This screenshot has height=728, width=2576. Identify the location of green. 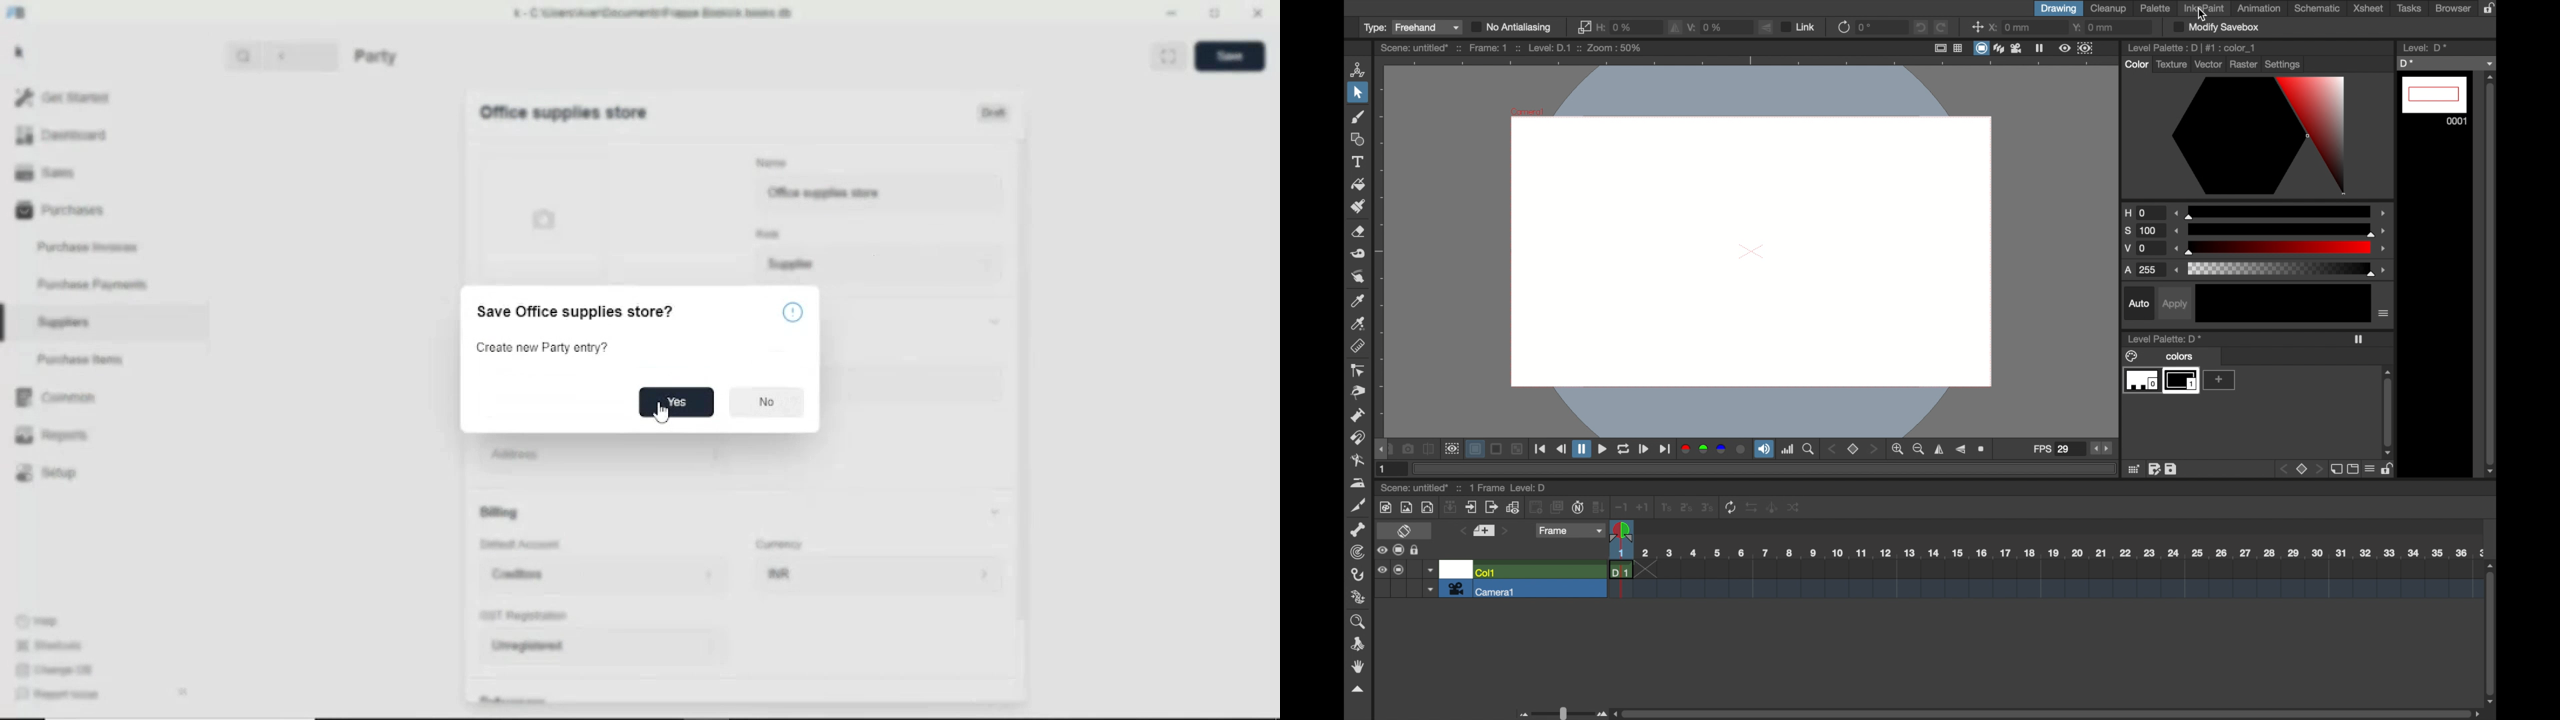
(1703, 449).